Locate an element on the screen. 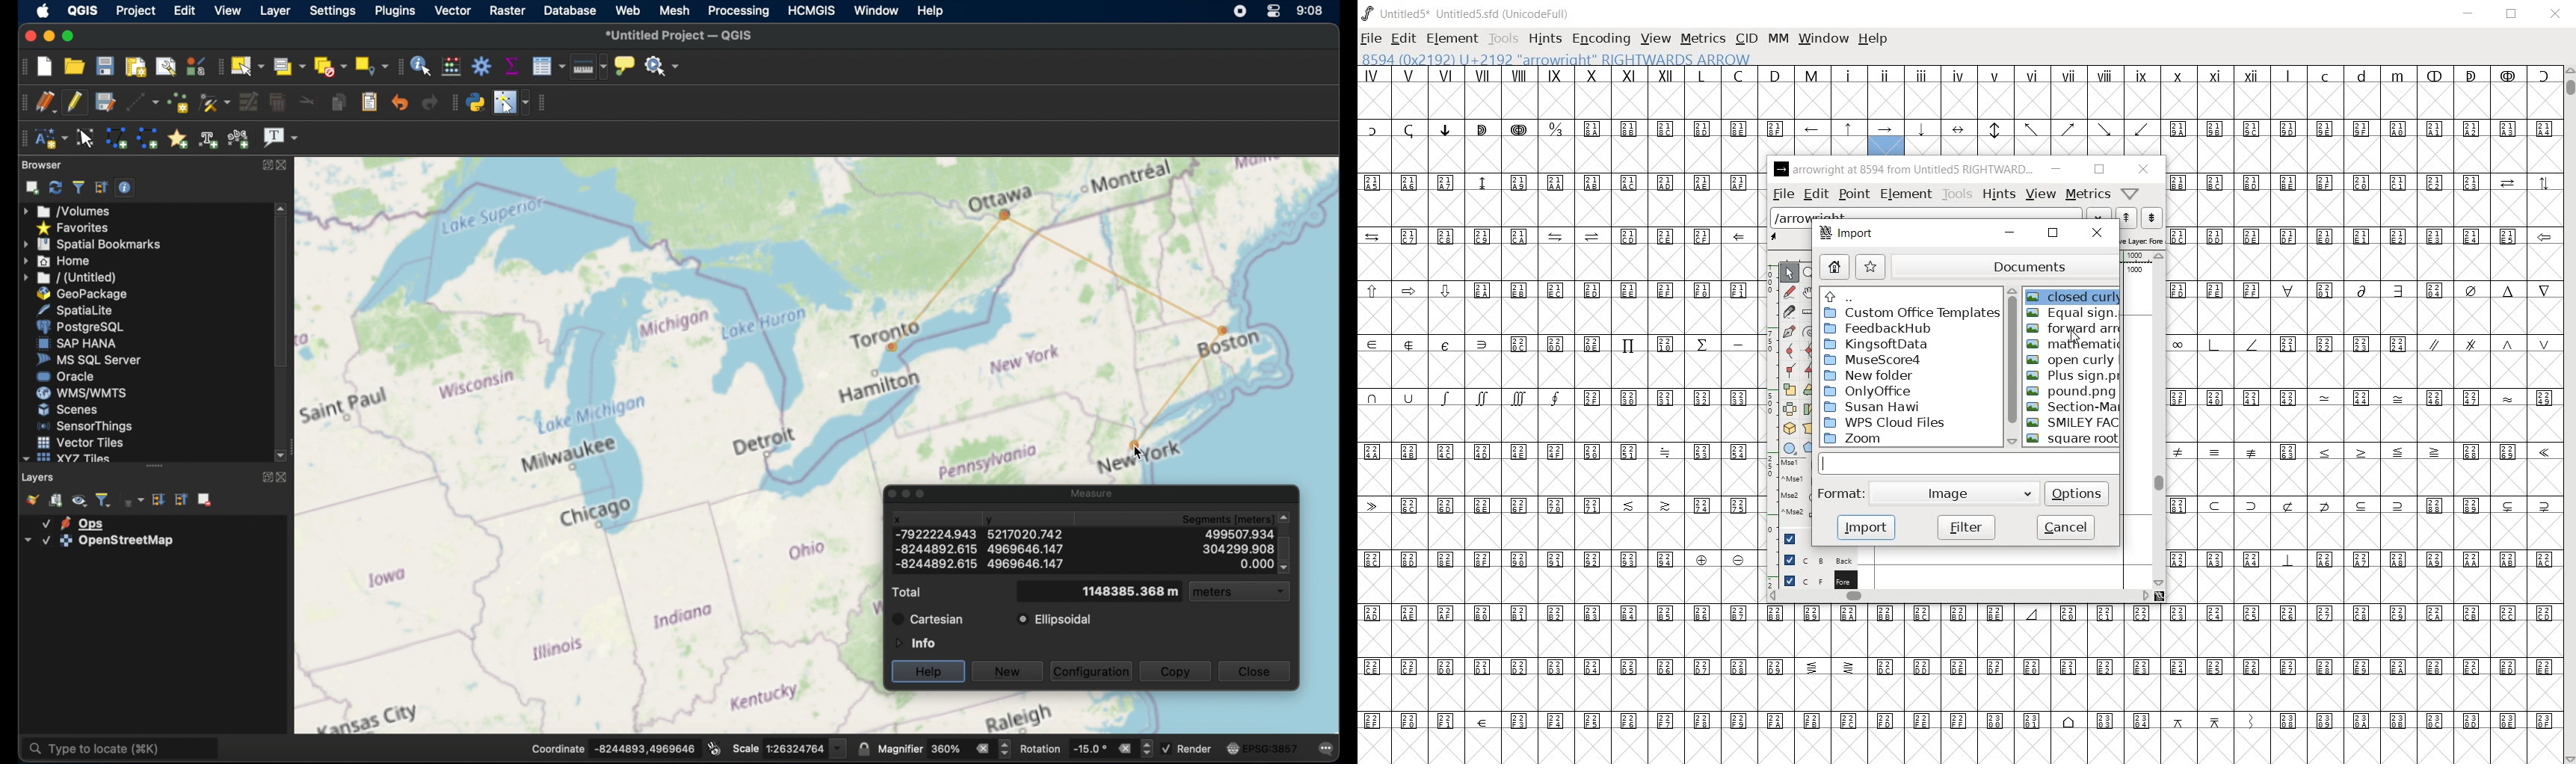 This screenshot has width=2576, height=784. maximize is located at coordinates (265, 478).